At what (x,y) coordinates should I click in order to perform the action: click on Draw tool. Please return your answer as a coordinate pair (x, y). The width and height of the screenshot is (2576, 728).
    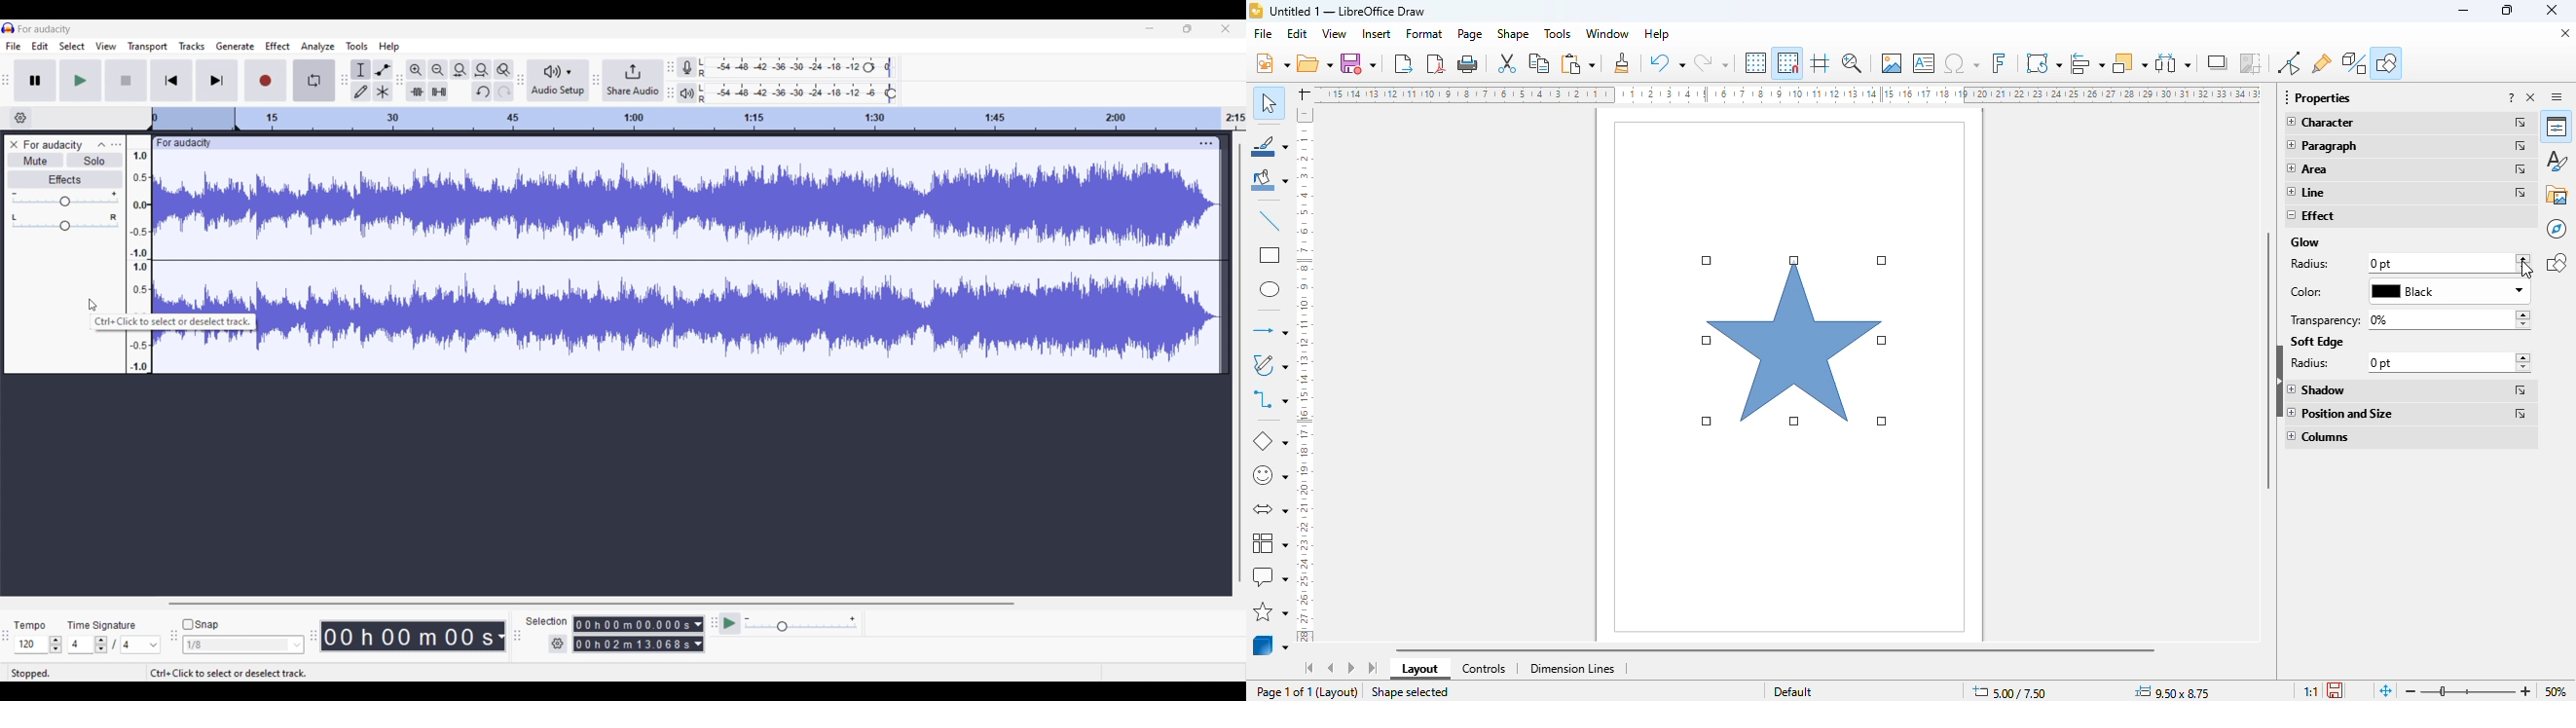
    Looking at the image, I should click on (361, 92).